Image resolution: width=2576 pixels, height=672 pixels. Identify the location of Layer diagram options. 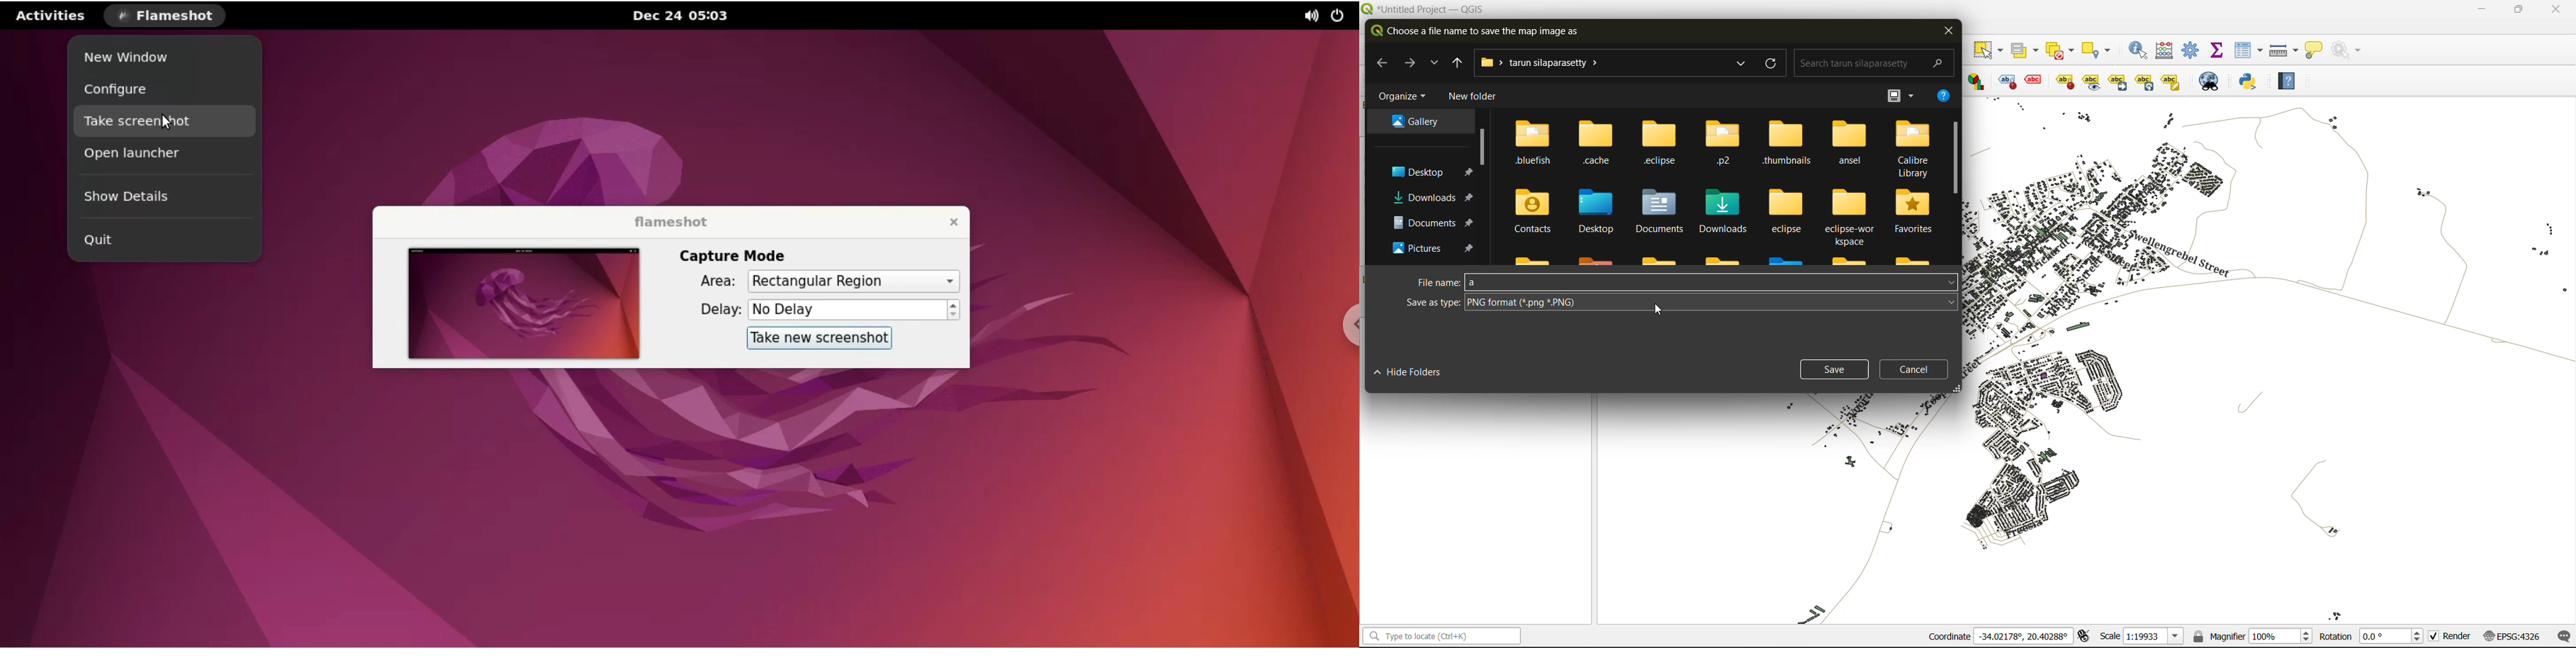
(1977, 81).